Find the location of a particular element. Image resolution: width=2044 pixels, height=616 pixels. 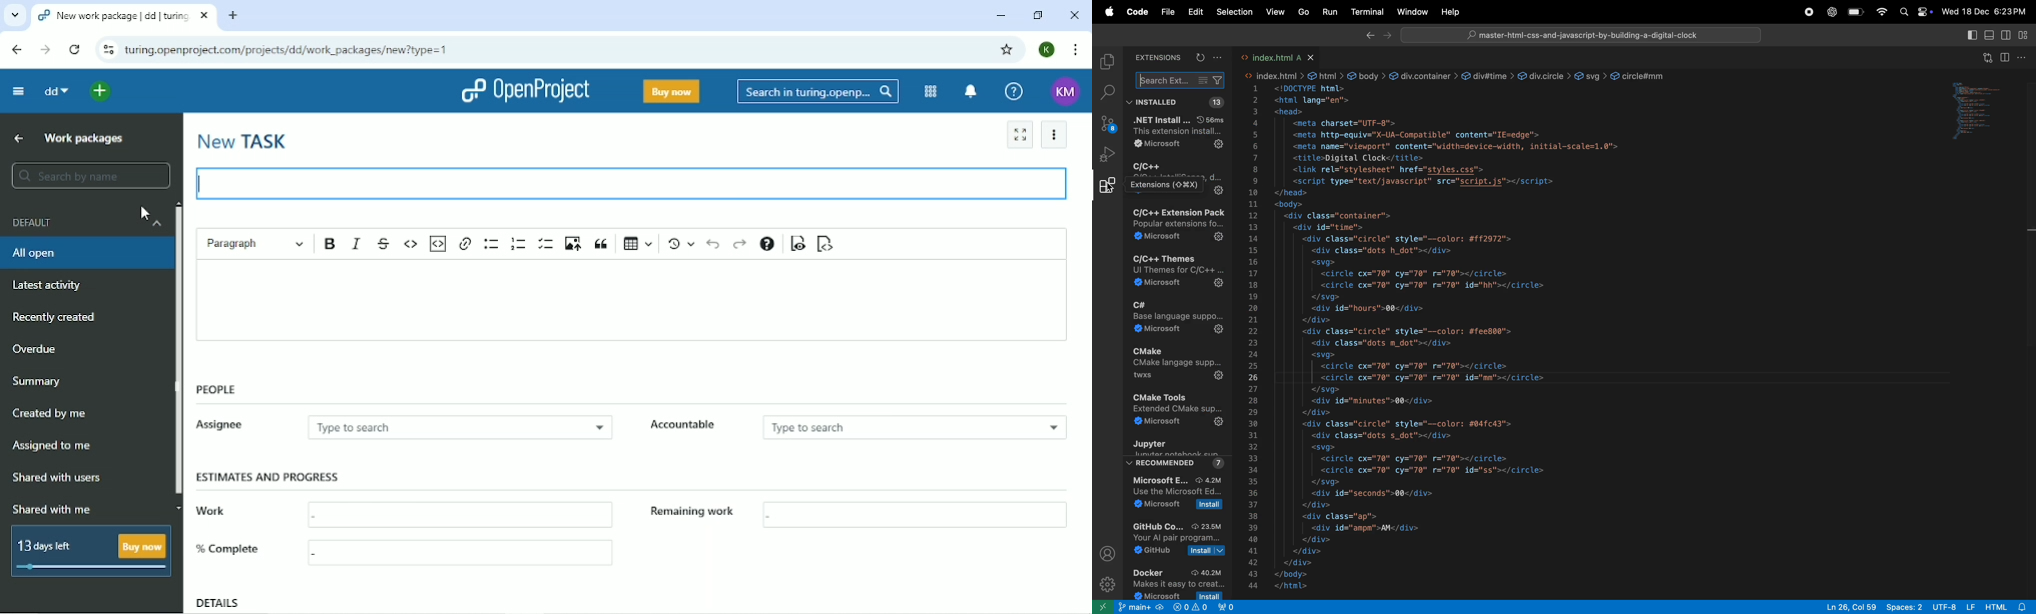

% Complete is located at coordinates (226, 553).